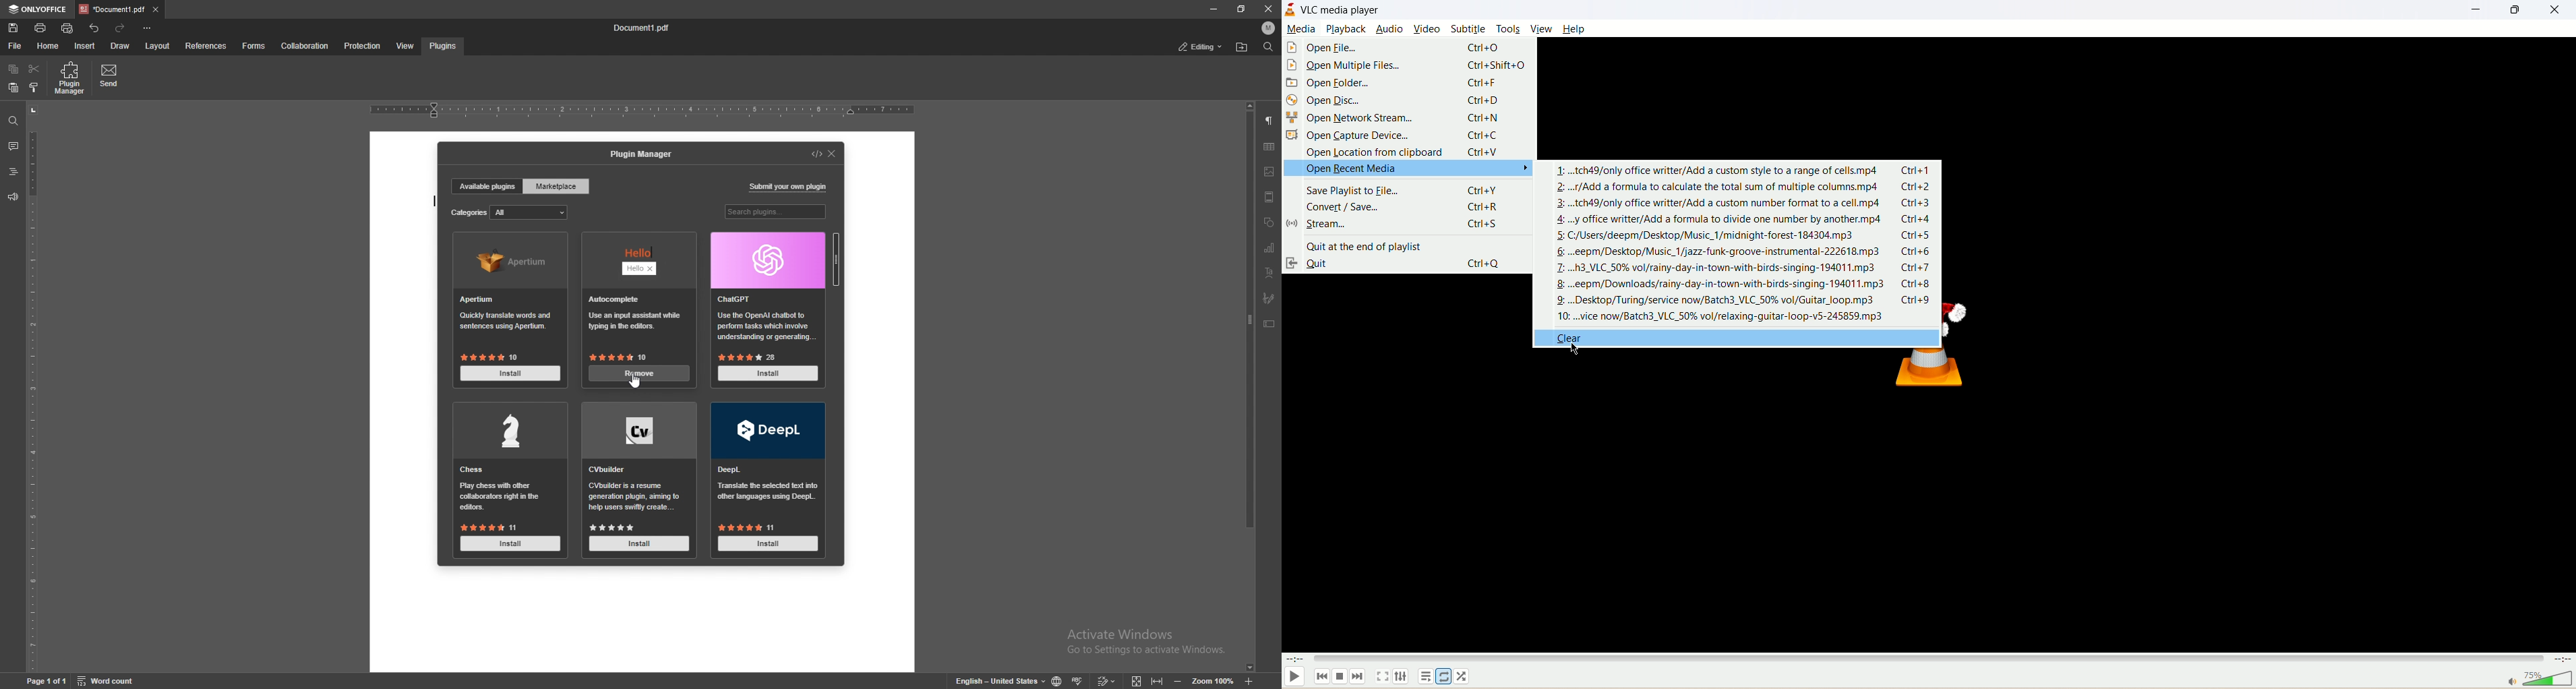 The width and height of the screenshot is (2576, 700). Describe the element at coordinates (508, 212) in the screenshot. I see `categories` at that location.